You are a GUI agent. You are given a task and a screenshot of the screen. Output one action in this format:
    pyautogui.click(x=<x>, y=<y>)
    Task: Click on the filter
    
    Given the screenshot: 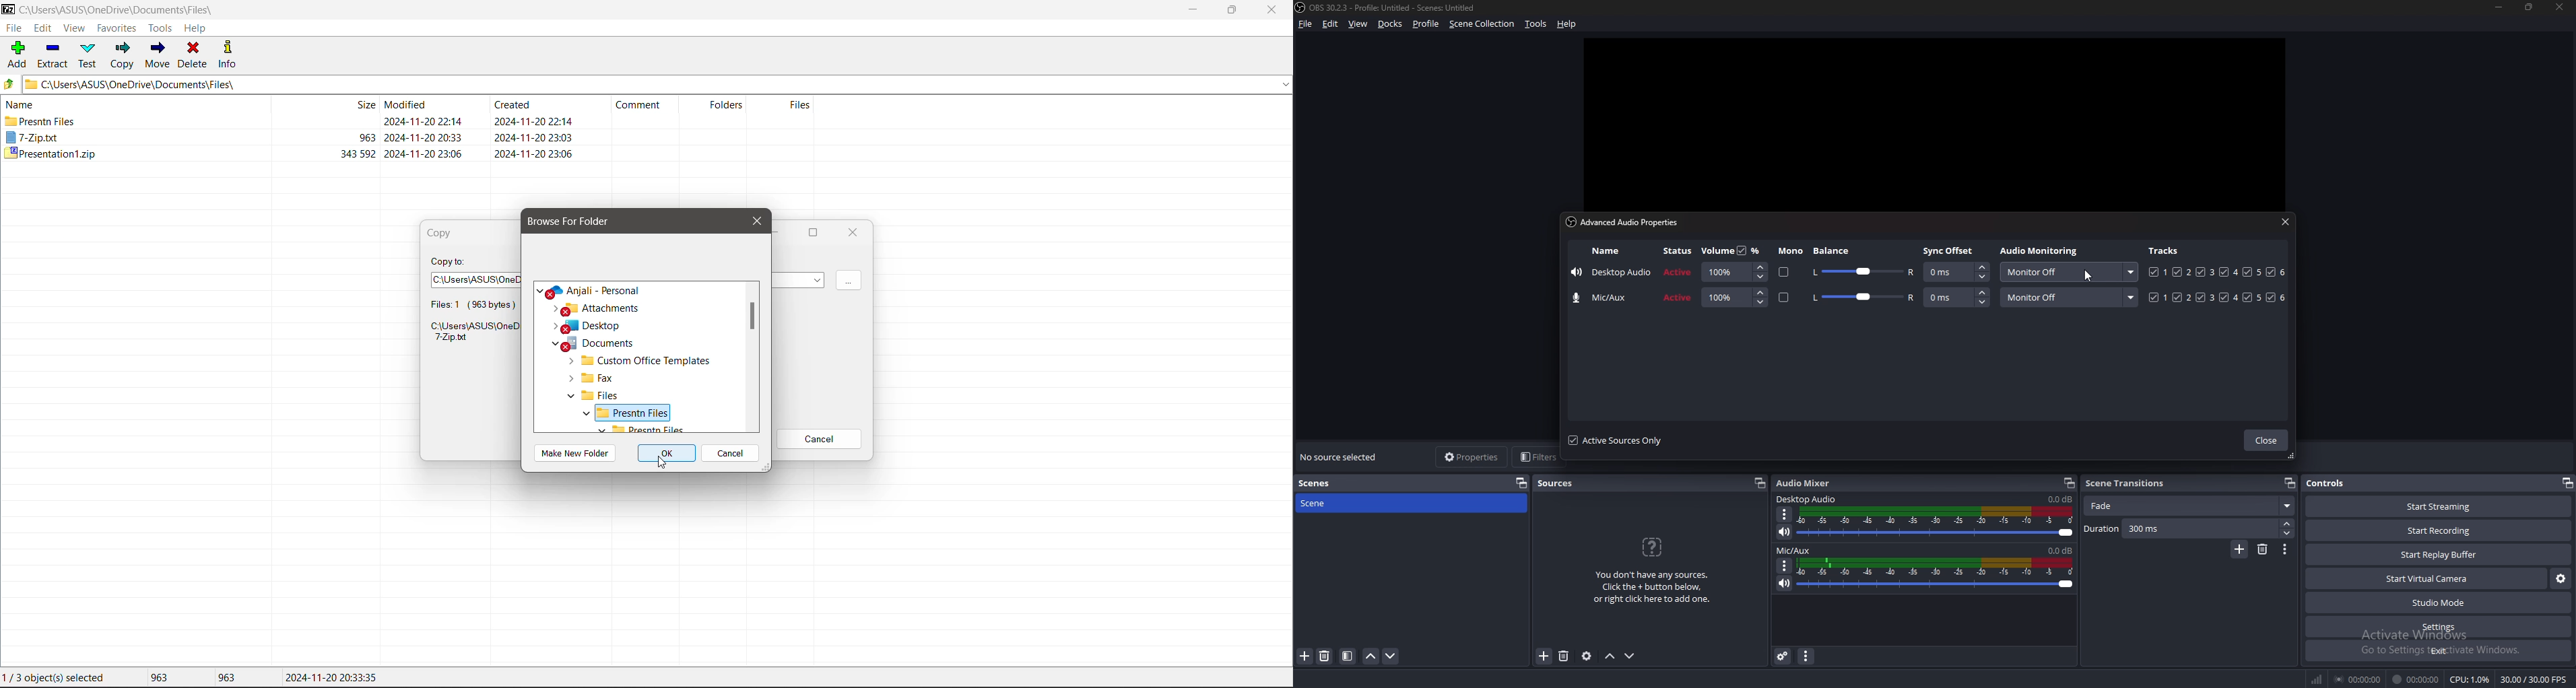 What is the action you would take?
    pyautogui.click(x=1348, y=656)
    